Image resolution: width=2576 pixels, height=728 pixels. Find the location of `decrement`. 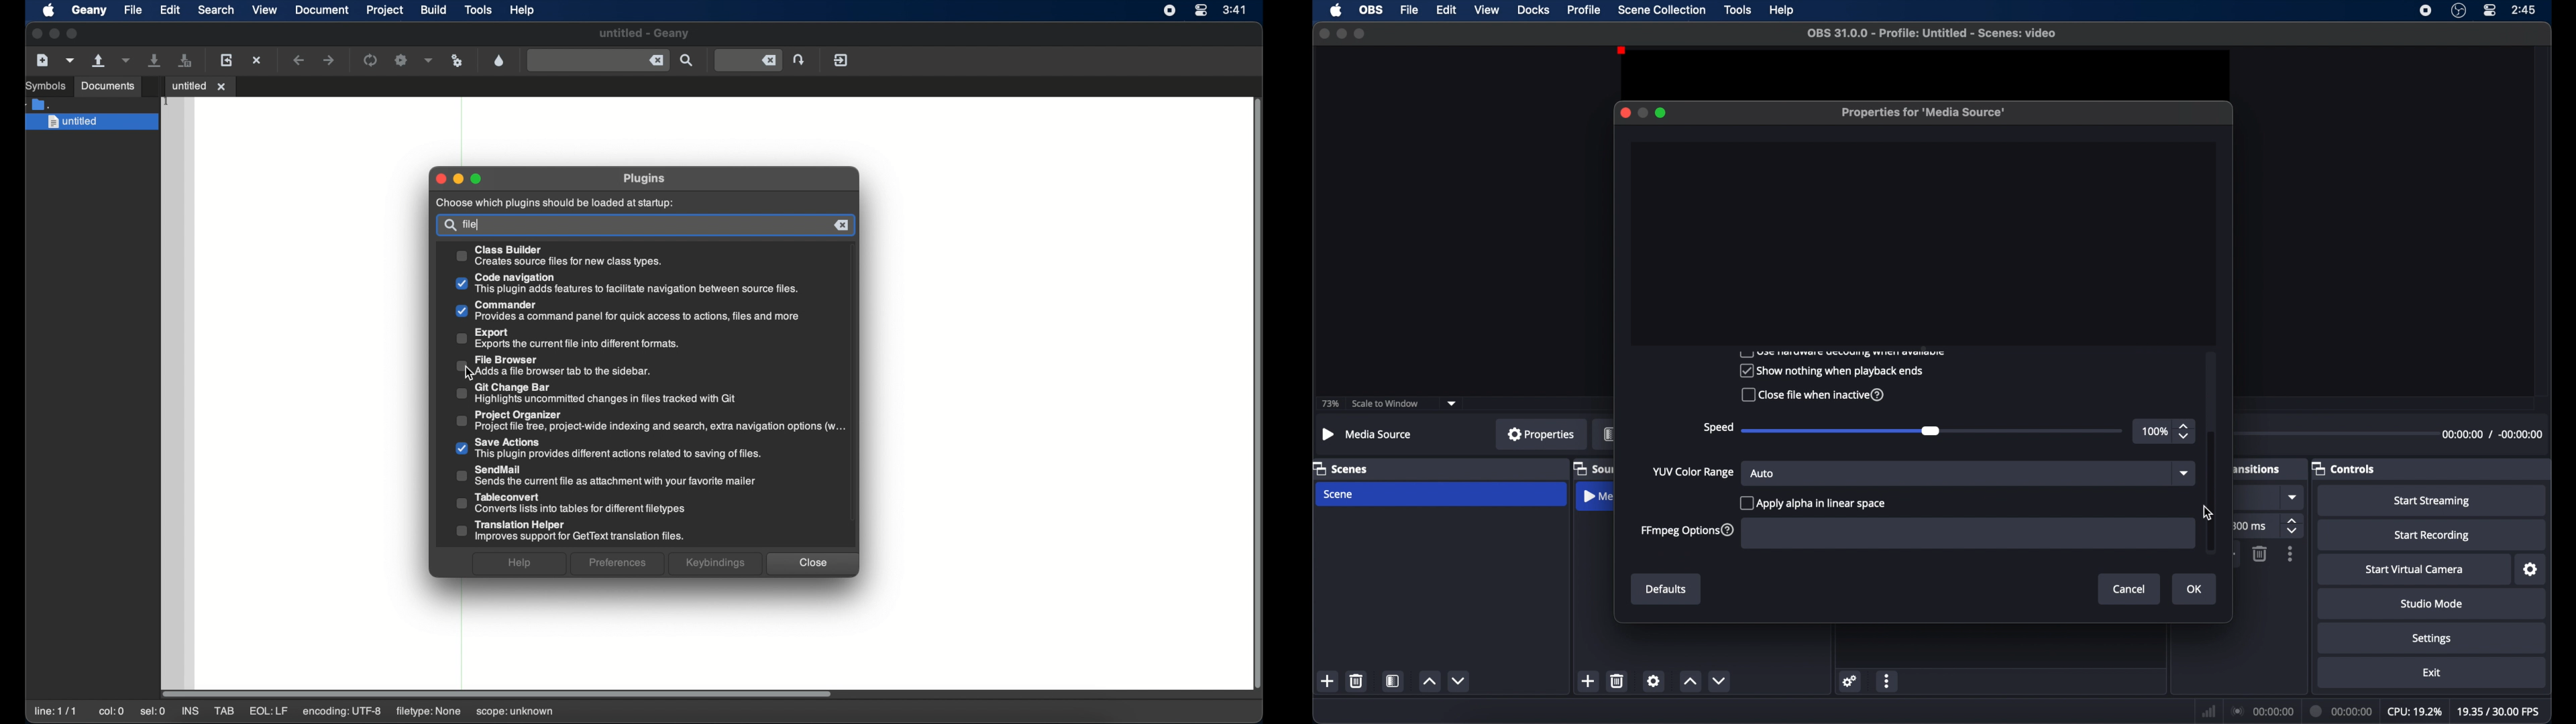

decrement is located at coordinates (1722, 681).